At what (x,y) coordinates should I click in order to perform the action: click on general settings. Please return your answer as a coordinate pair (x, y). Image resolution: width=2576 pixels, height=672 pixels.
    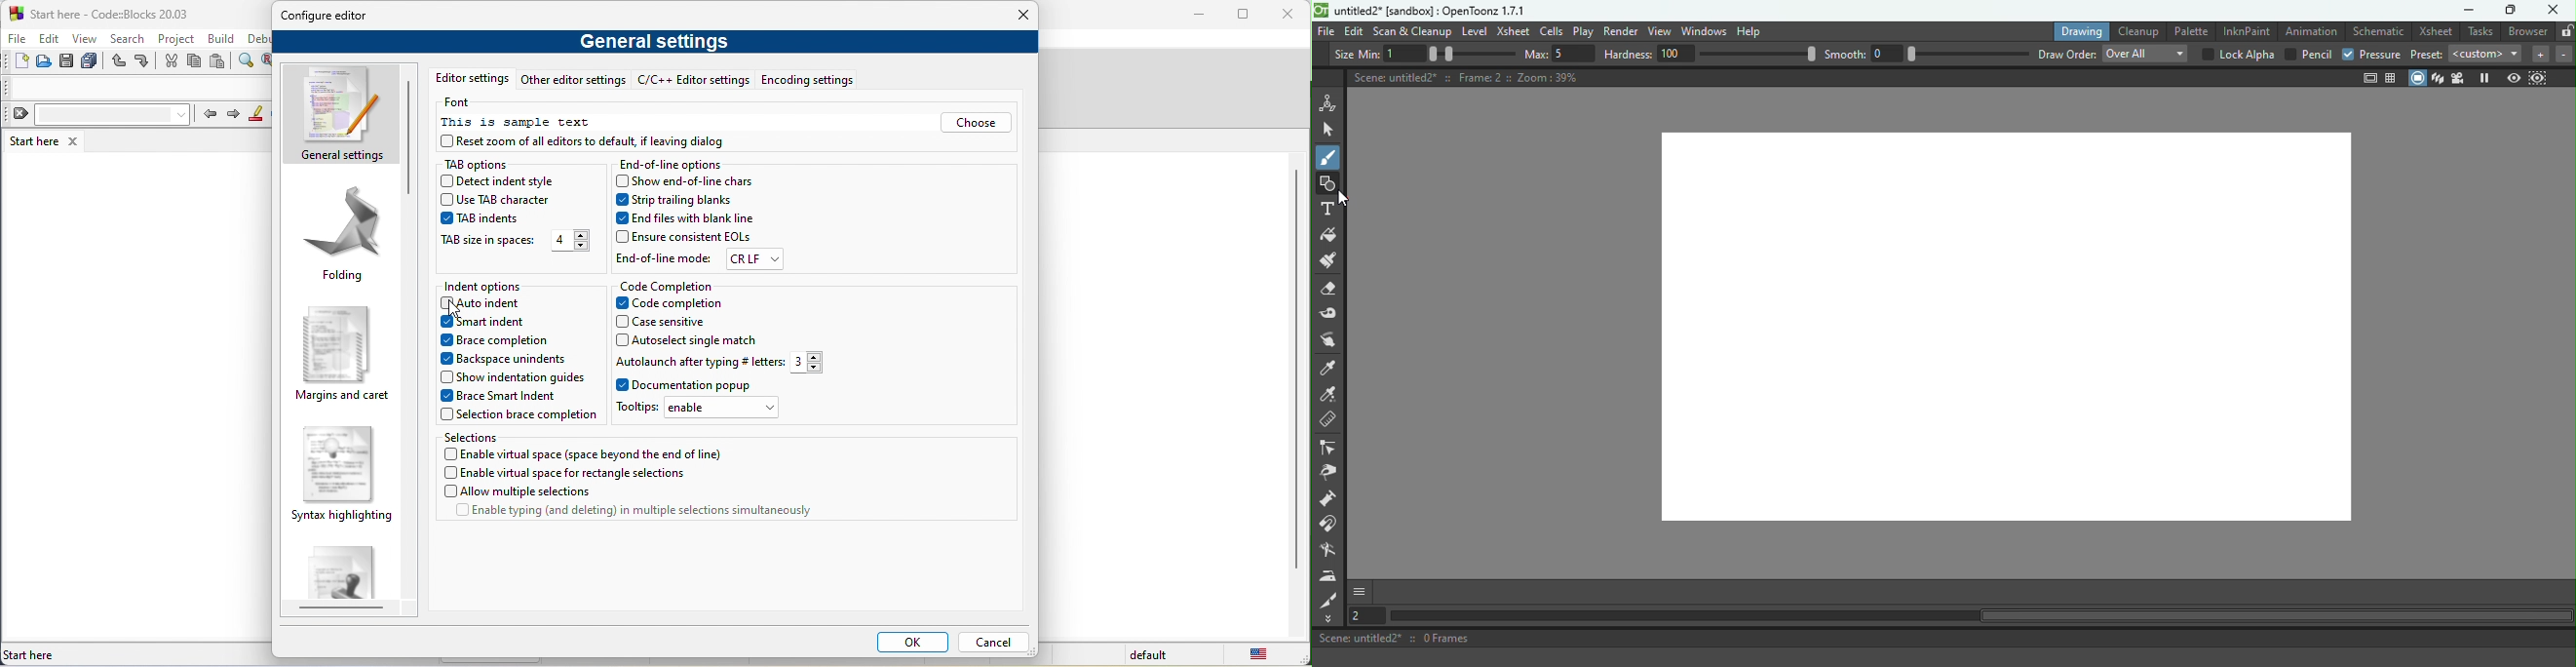
    Looking at the image, I should click on (341, 114).